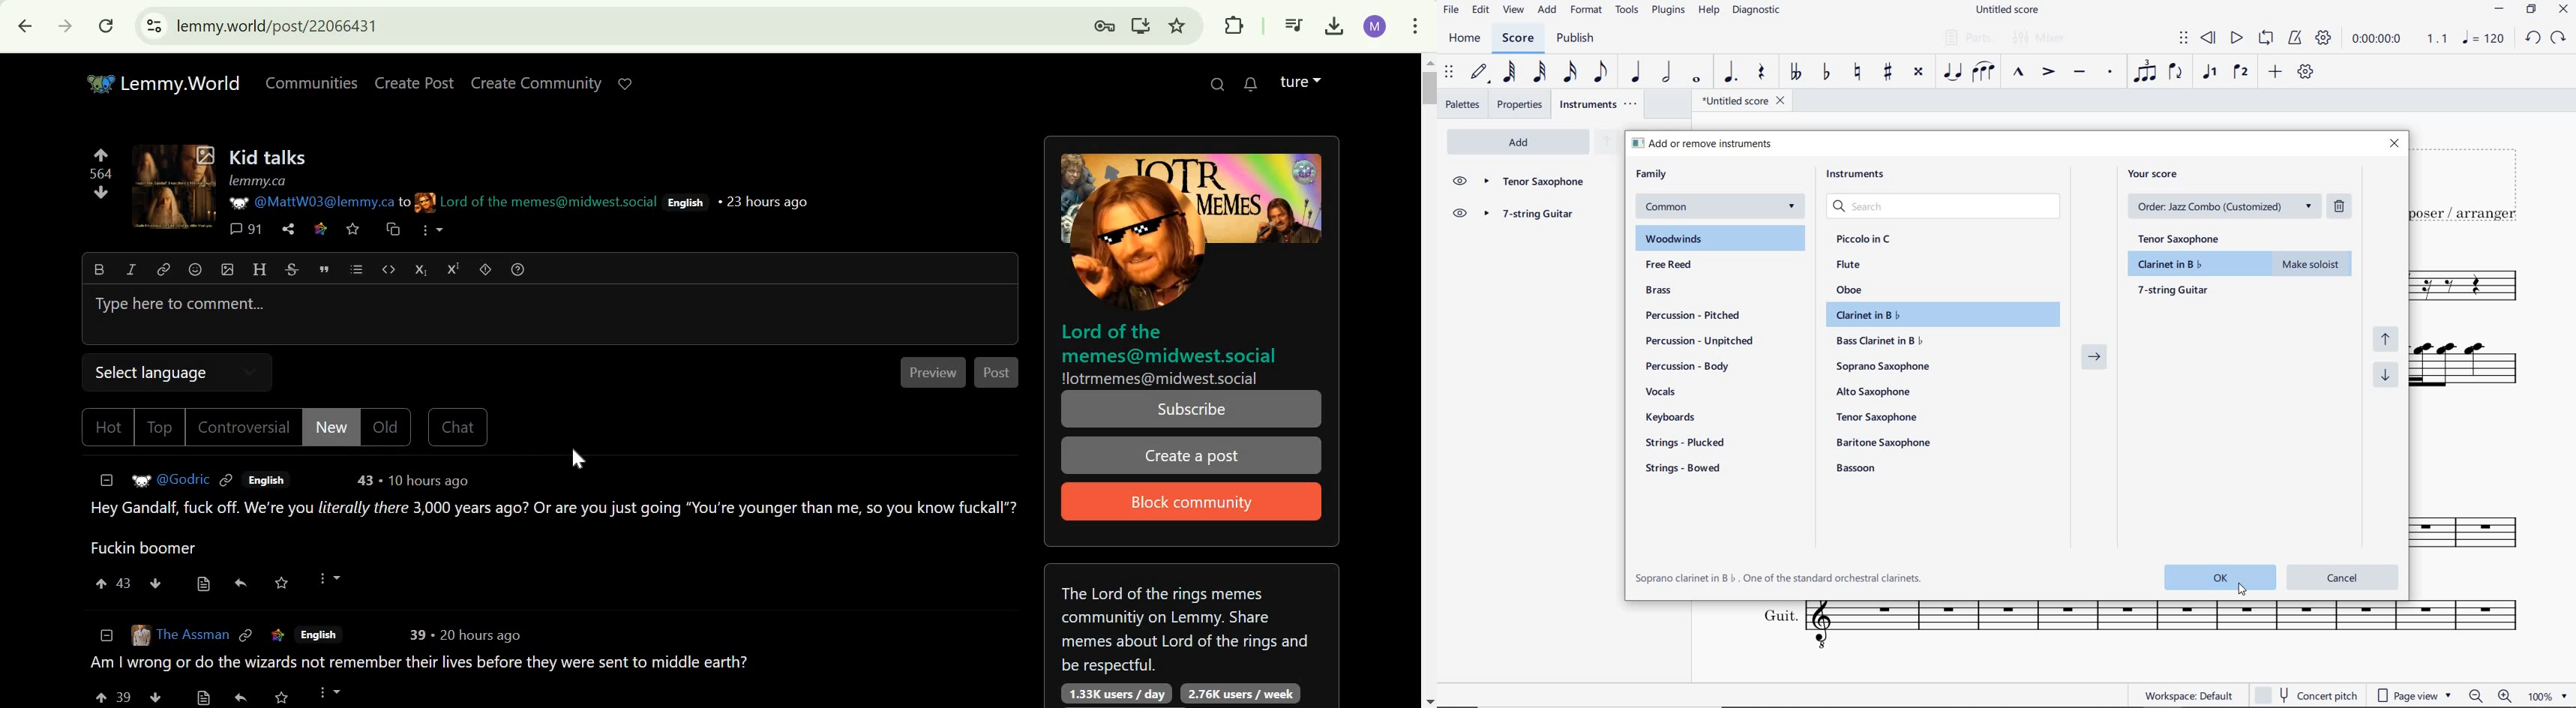  What do you see at coordinates (1860, 177) in the screenshot?
I see `instruments` at bounding box center [1860, 177].